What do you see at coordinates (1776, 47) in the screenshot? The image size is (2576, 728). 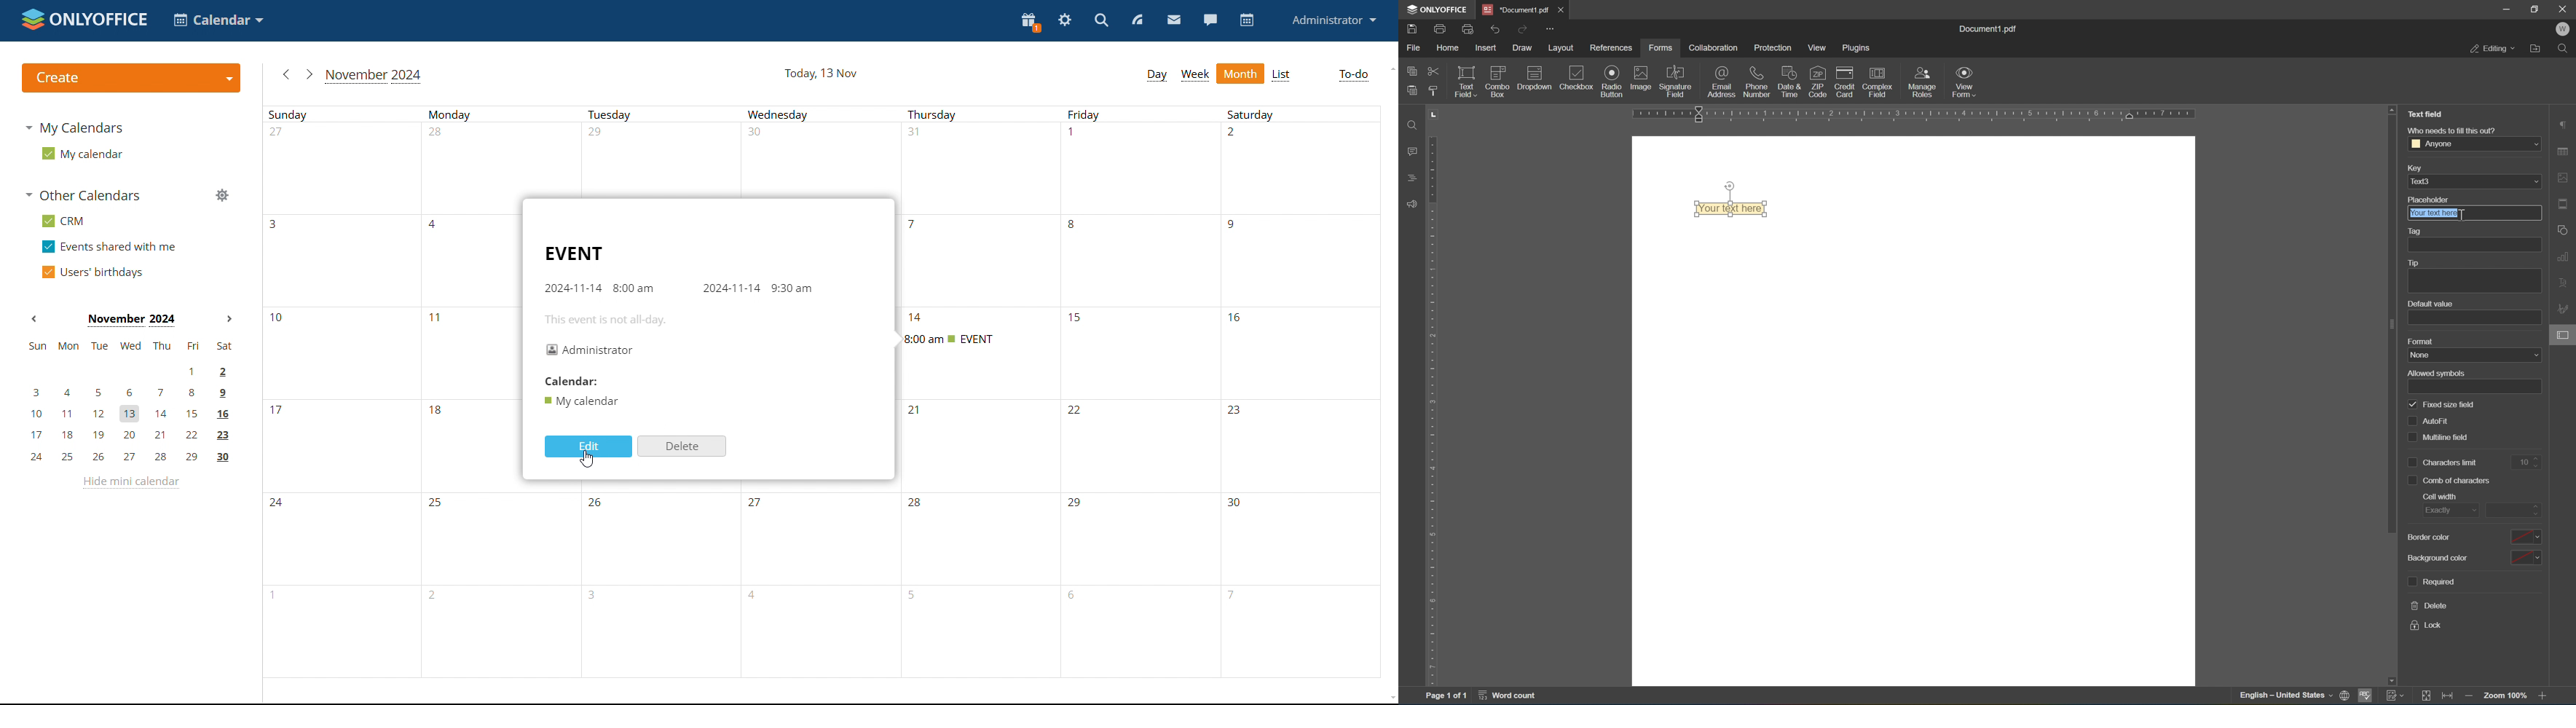 I see `protection` at bounding box center [1776, 47].